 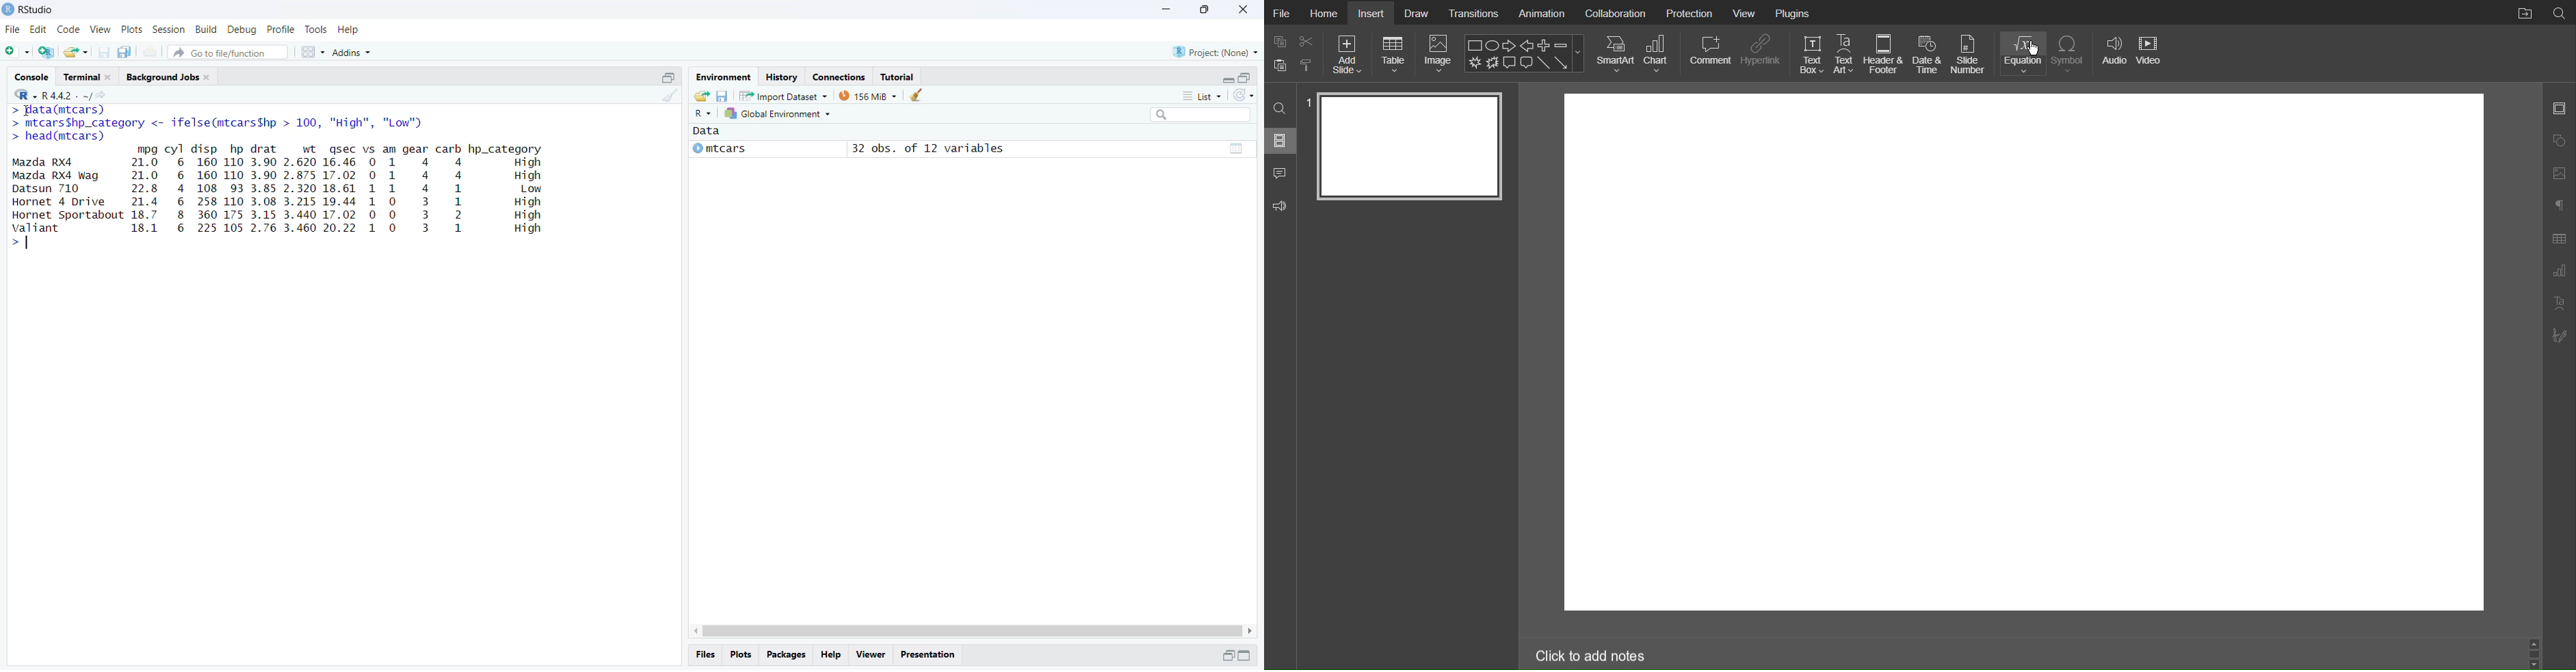 I want to click on Maximize, so click(x=1245, y=76).